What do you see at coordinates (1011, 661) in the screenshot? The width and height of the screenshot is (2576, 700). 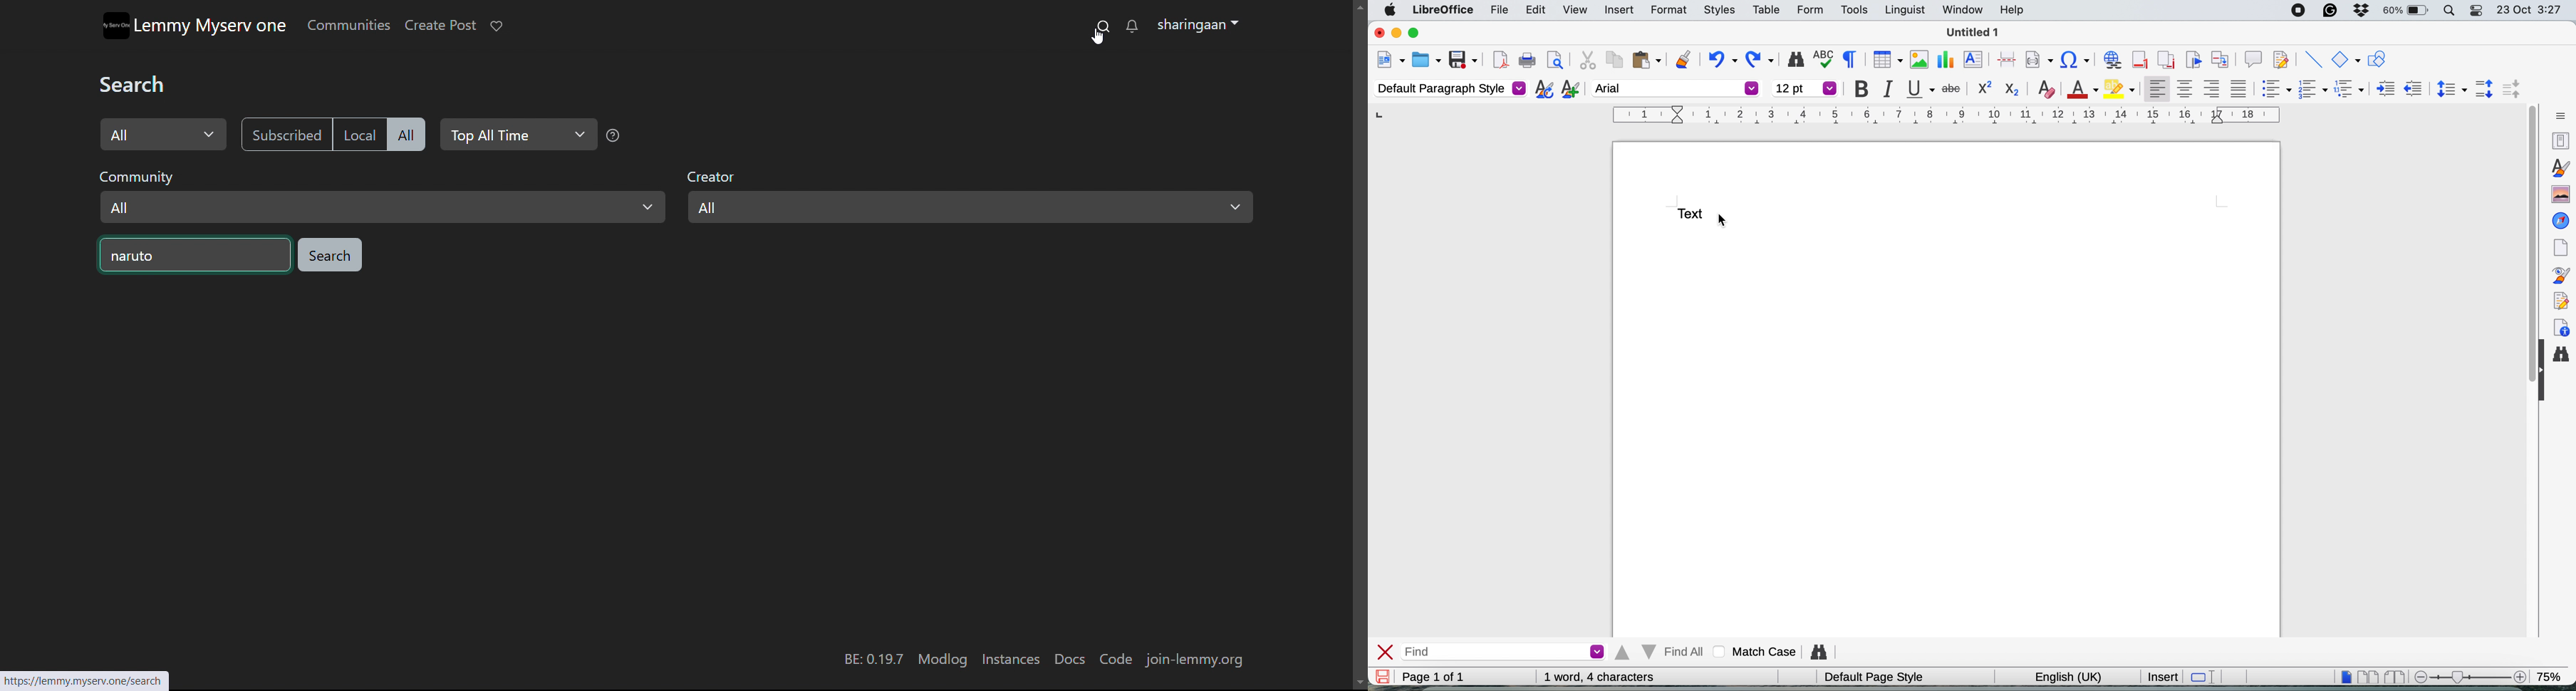 I see `instances` at bounding box center [1011, 661].